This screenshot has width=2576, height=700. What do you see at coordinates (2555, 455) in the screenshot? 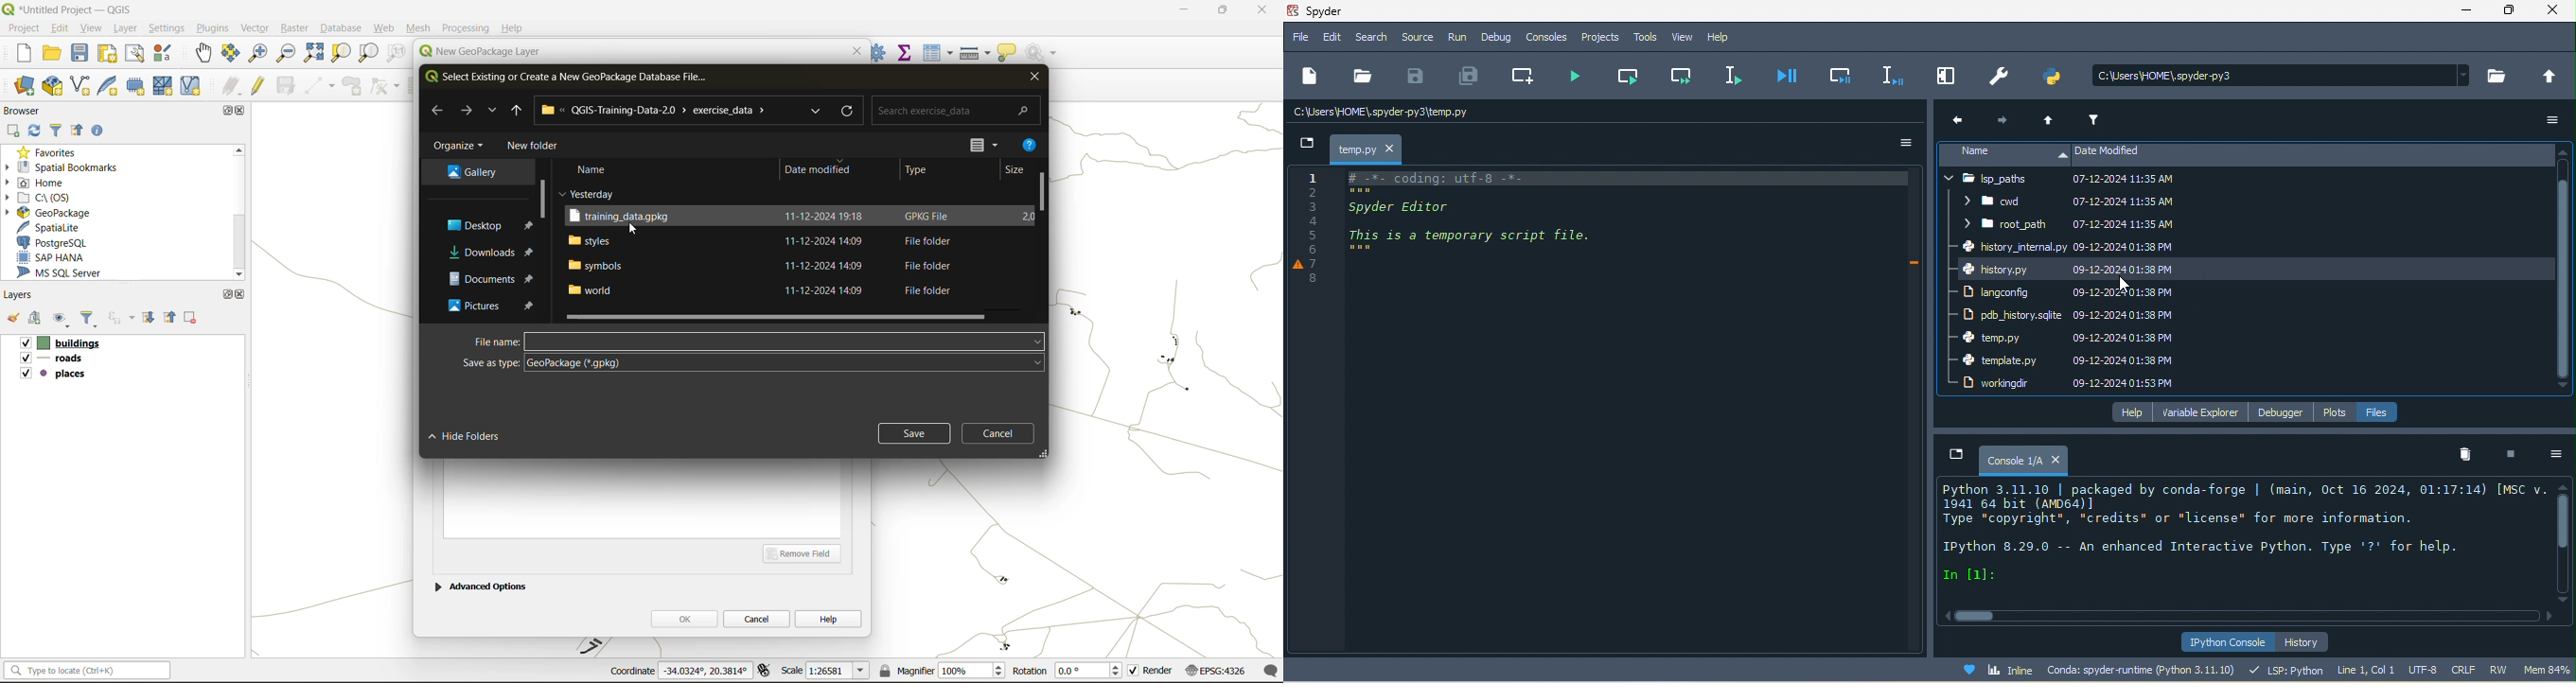
I see `option` at bounding box center [2555, 455].